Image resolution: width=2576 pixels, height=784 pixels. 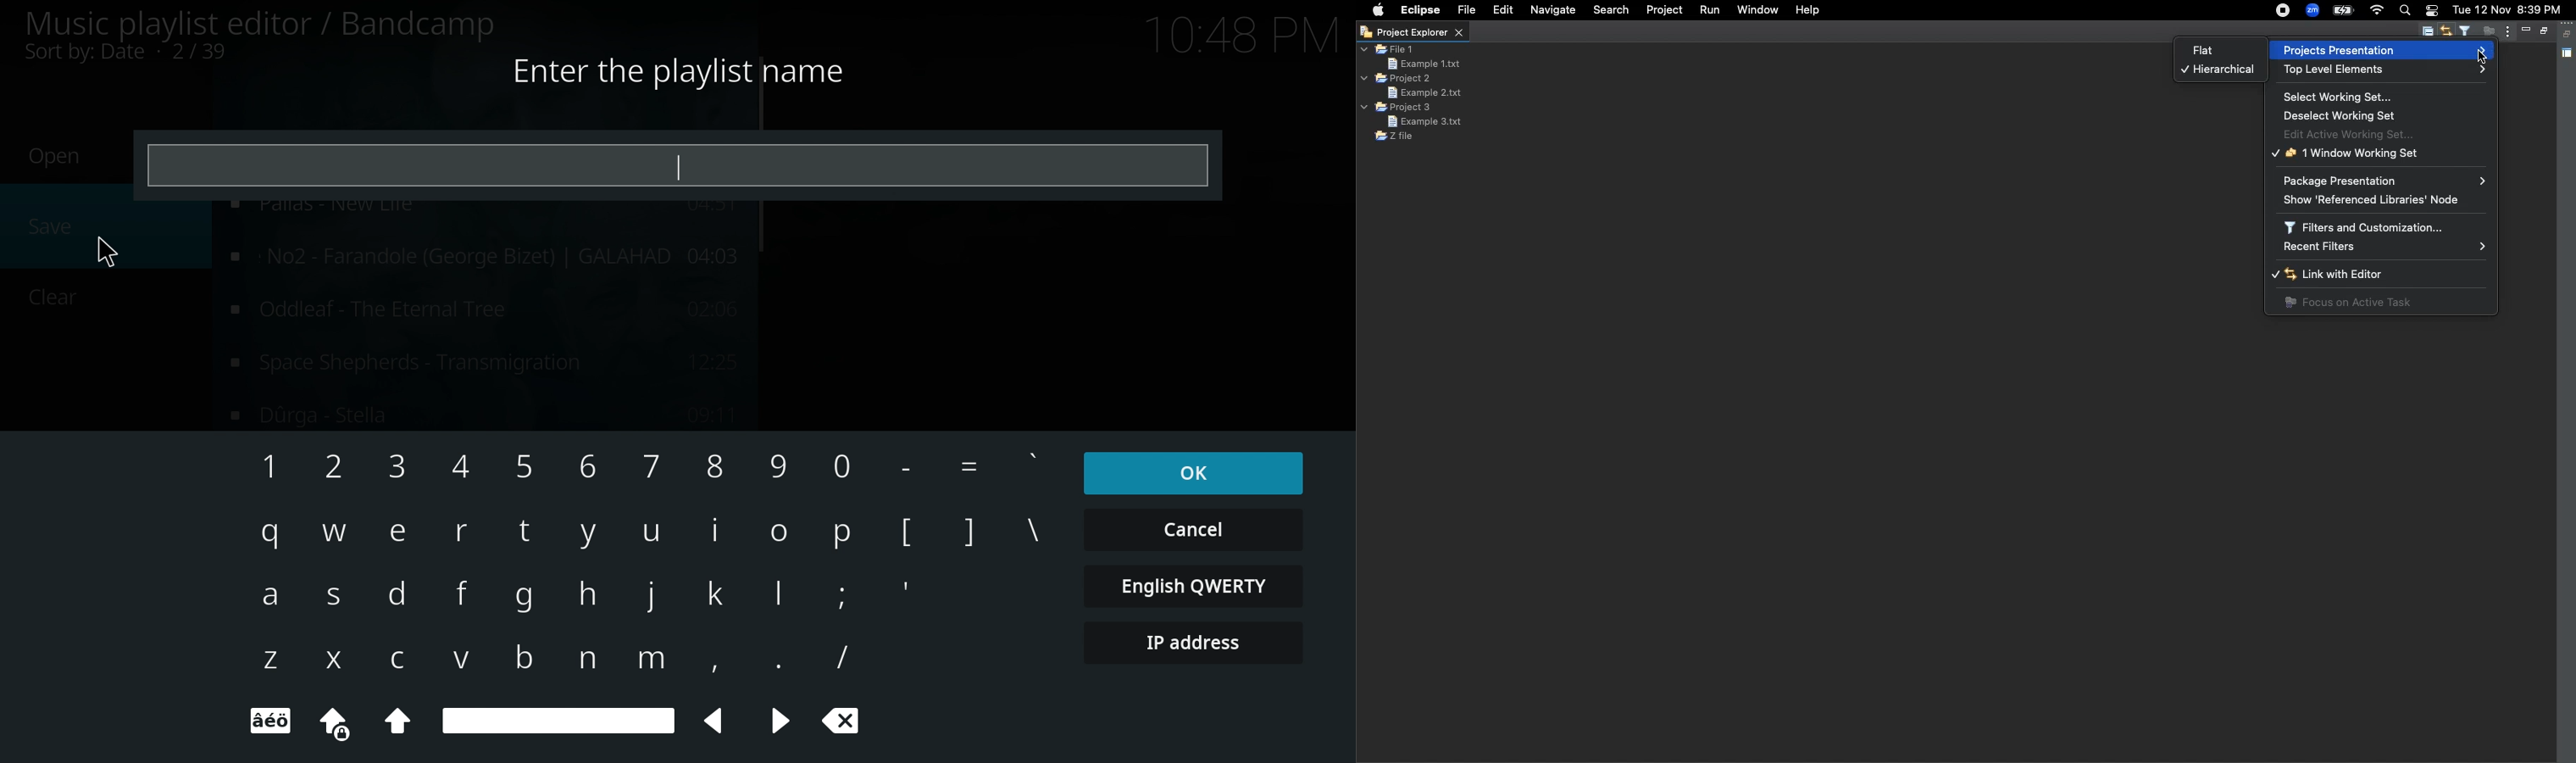 What do you see at coordinates (65, 156) in the screenshot?
I see `Open` at bounding box center [65, 156].